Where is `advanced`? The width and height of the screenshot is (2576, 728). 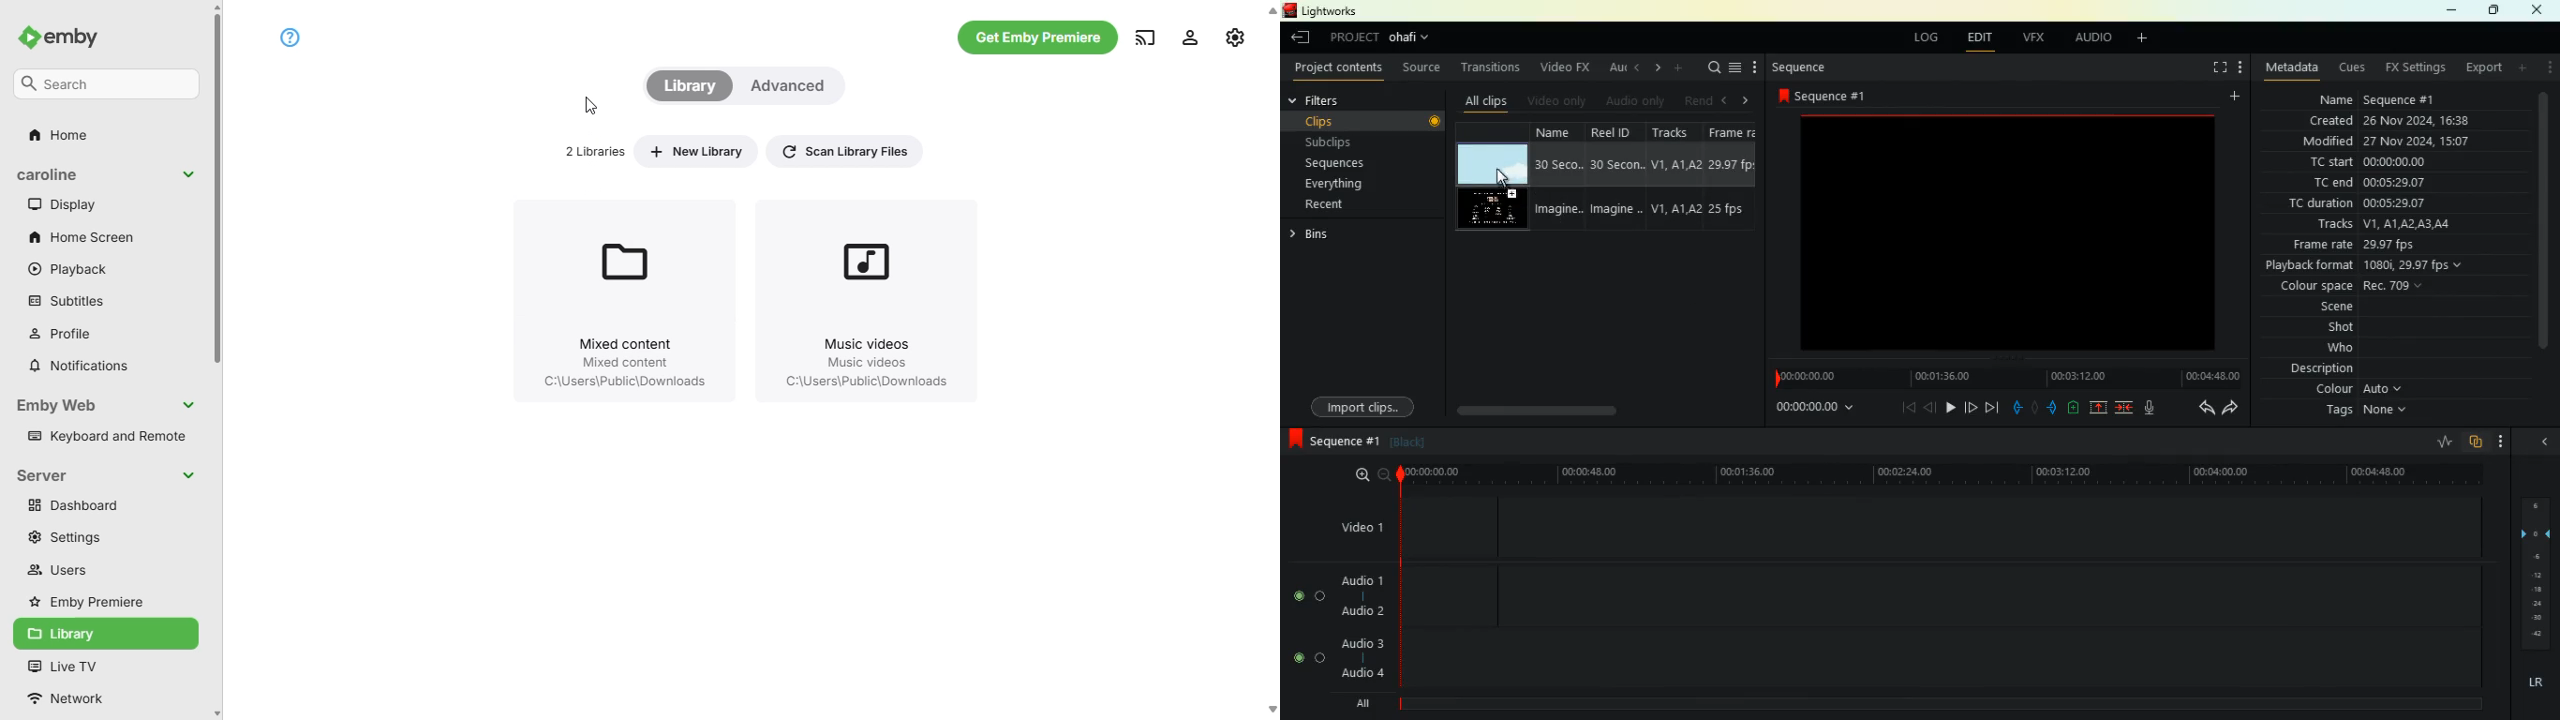 advanced is located at coordinates (792, 83).